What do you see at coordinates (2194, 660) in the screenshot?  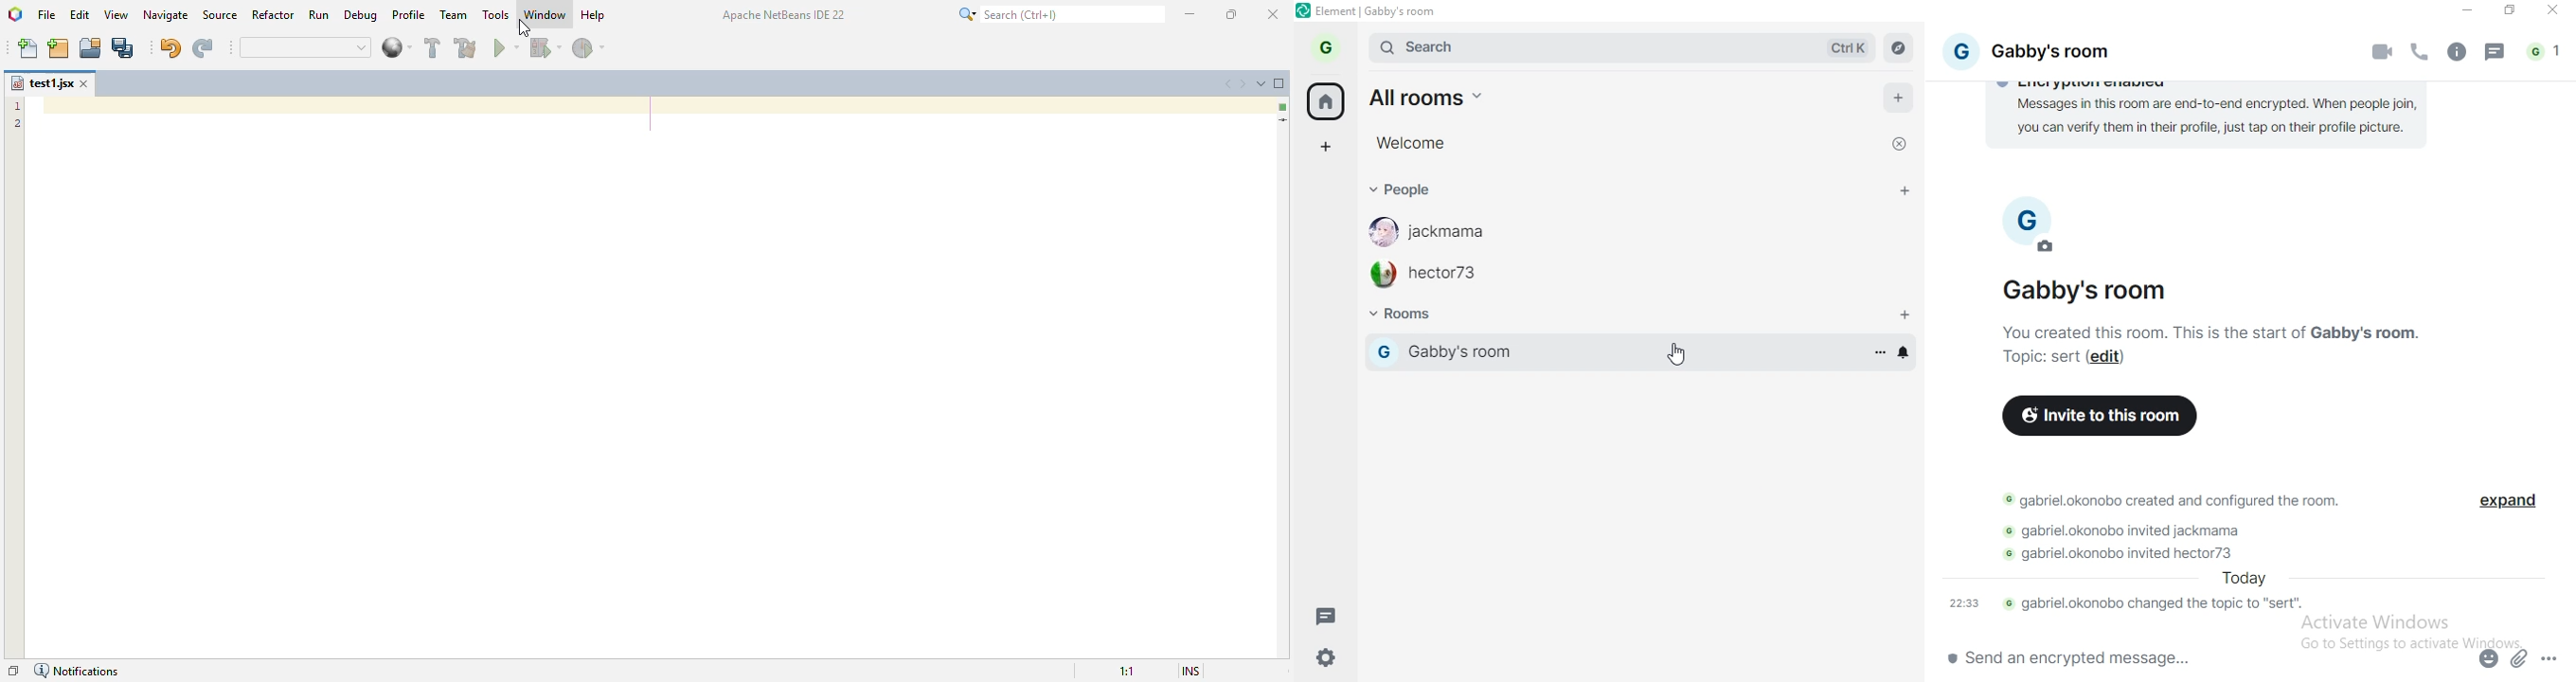 I see `chatbox` at bounding box center [2194, 660].